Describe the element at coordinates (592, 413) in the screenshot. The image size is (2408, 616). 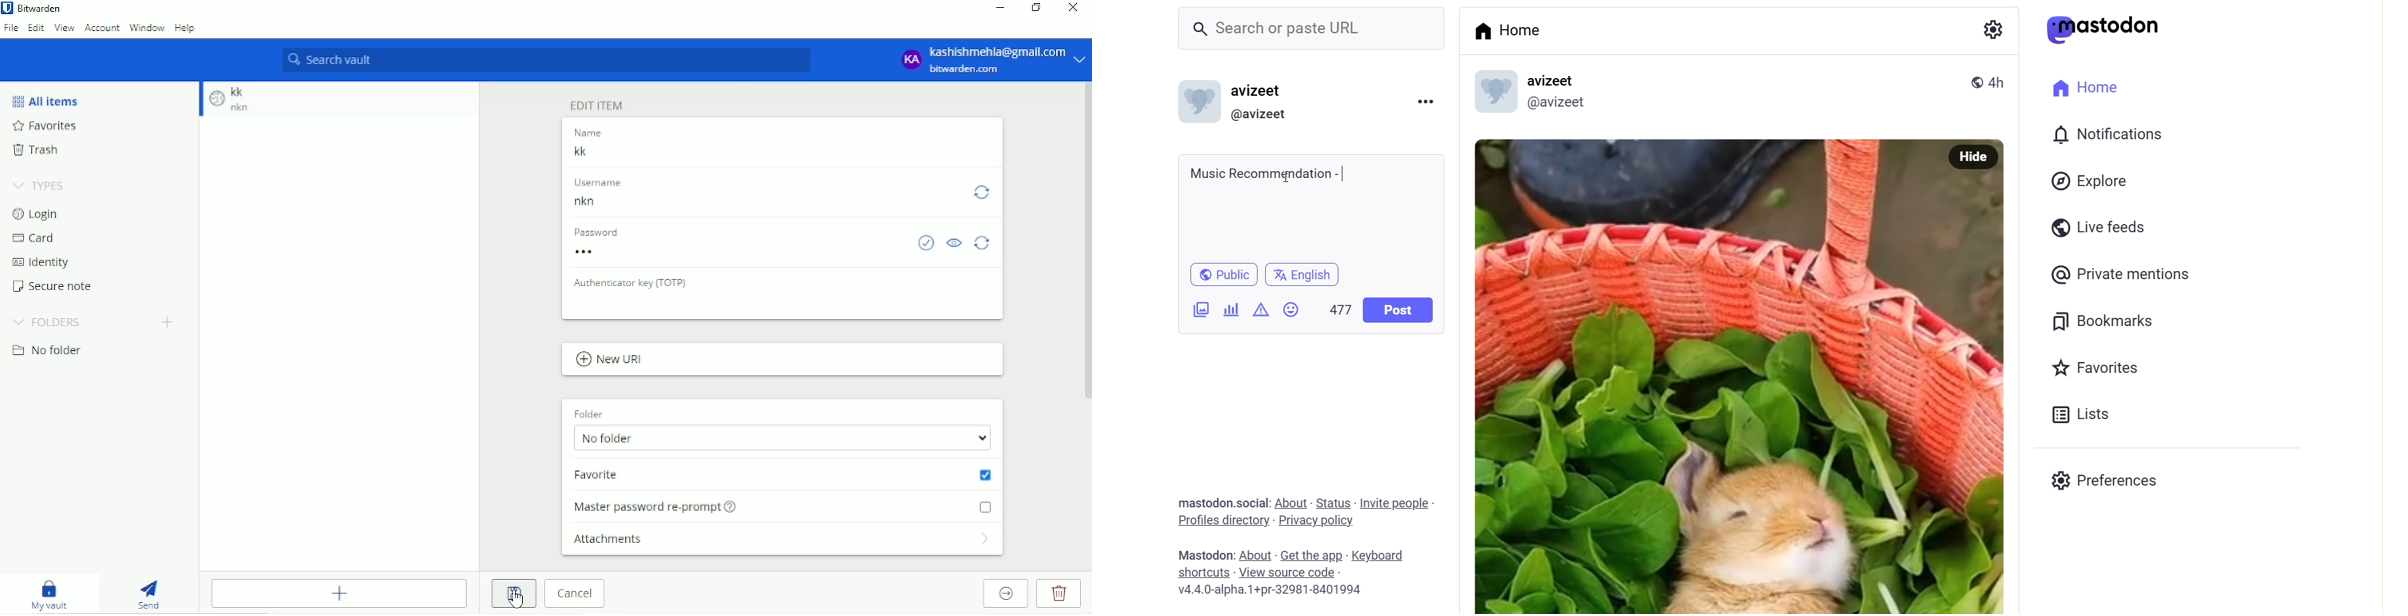
I see `Folder` at that location.